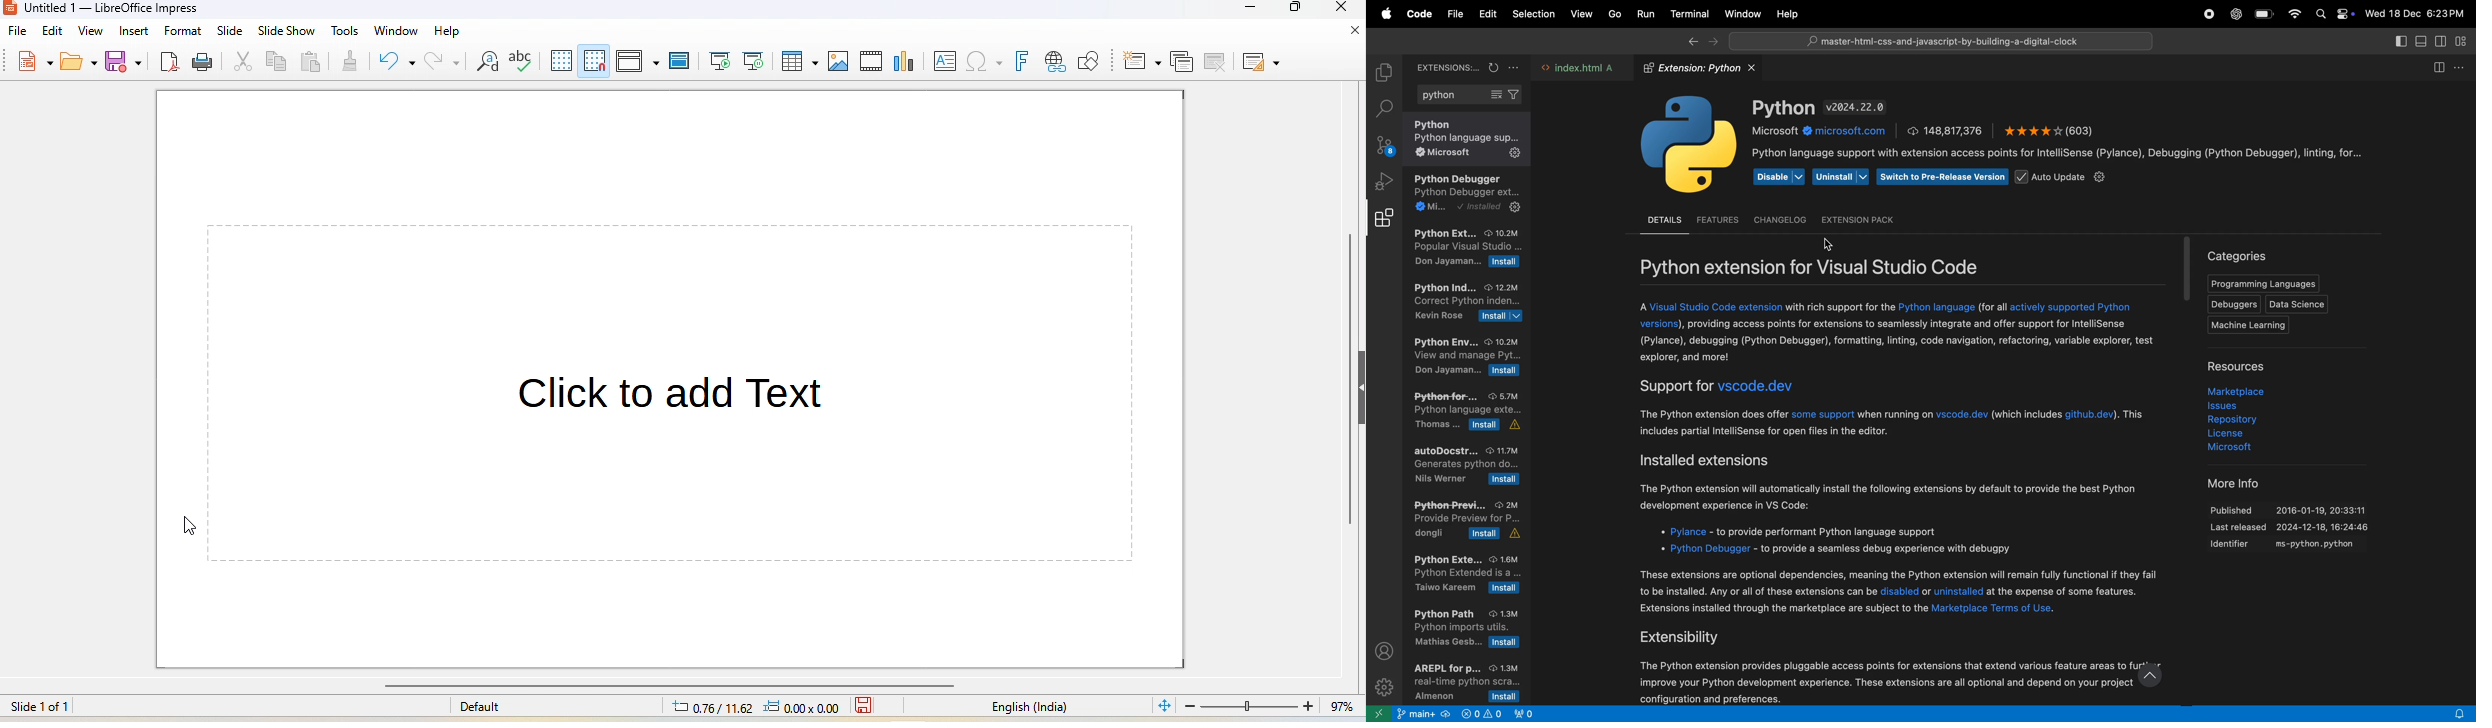  I want to click on English (India), so click(1030, 708).